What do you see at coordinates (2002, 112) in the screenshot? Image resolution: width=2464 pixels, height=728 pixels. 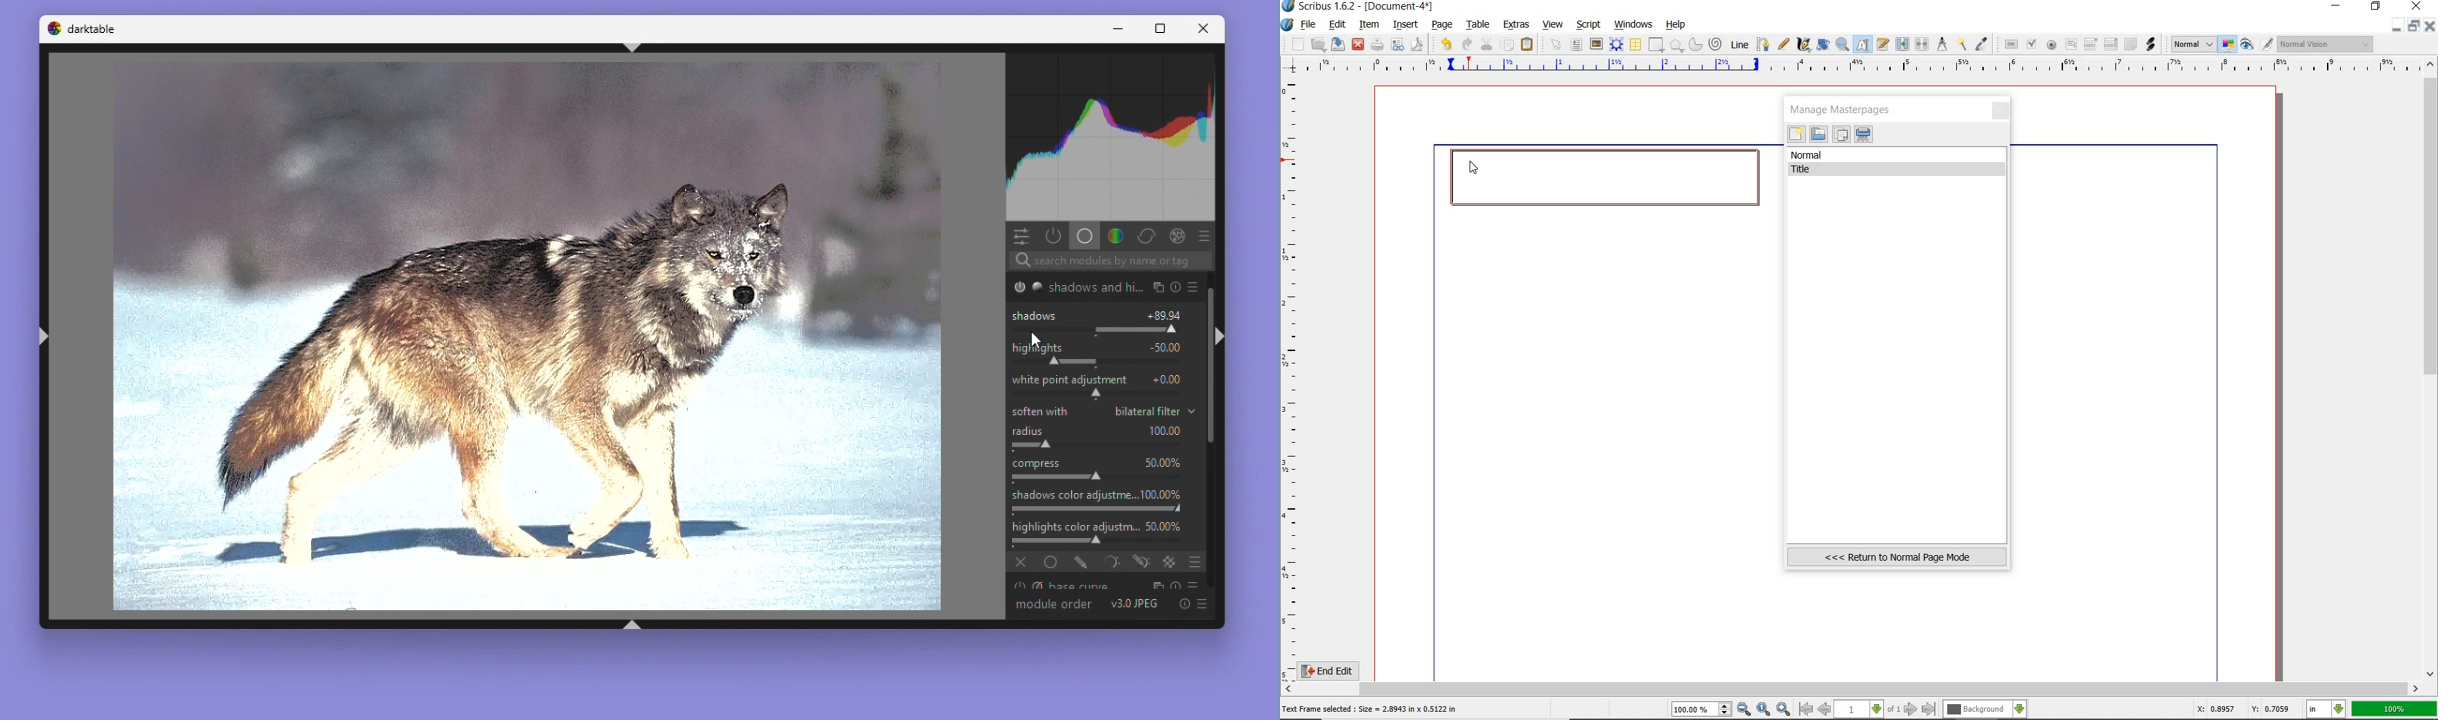 I see `close` at bounding box center [2002, 112].